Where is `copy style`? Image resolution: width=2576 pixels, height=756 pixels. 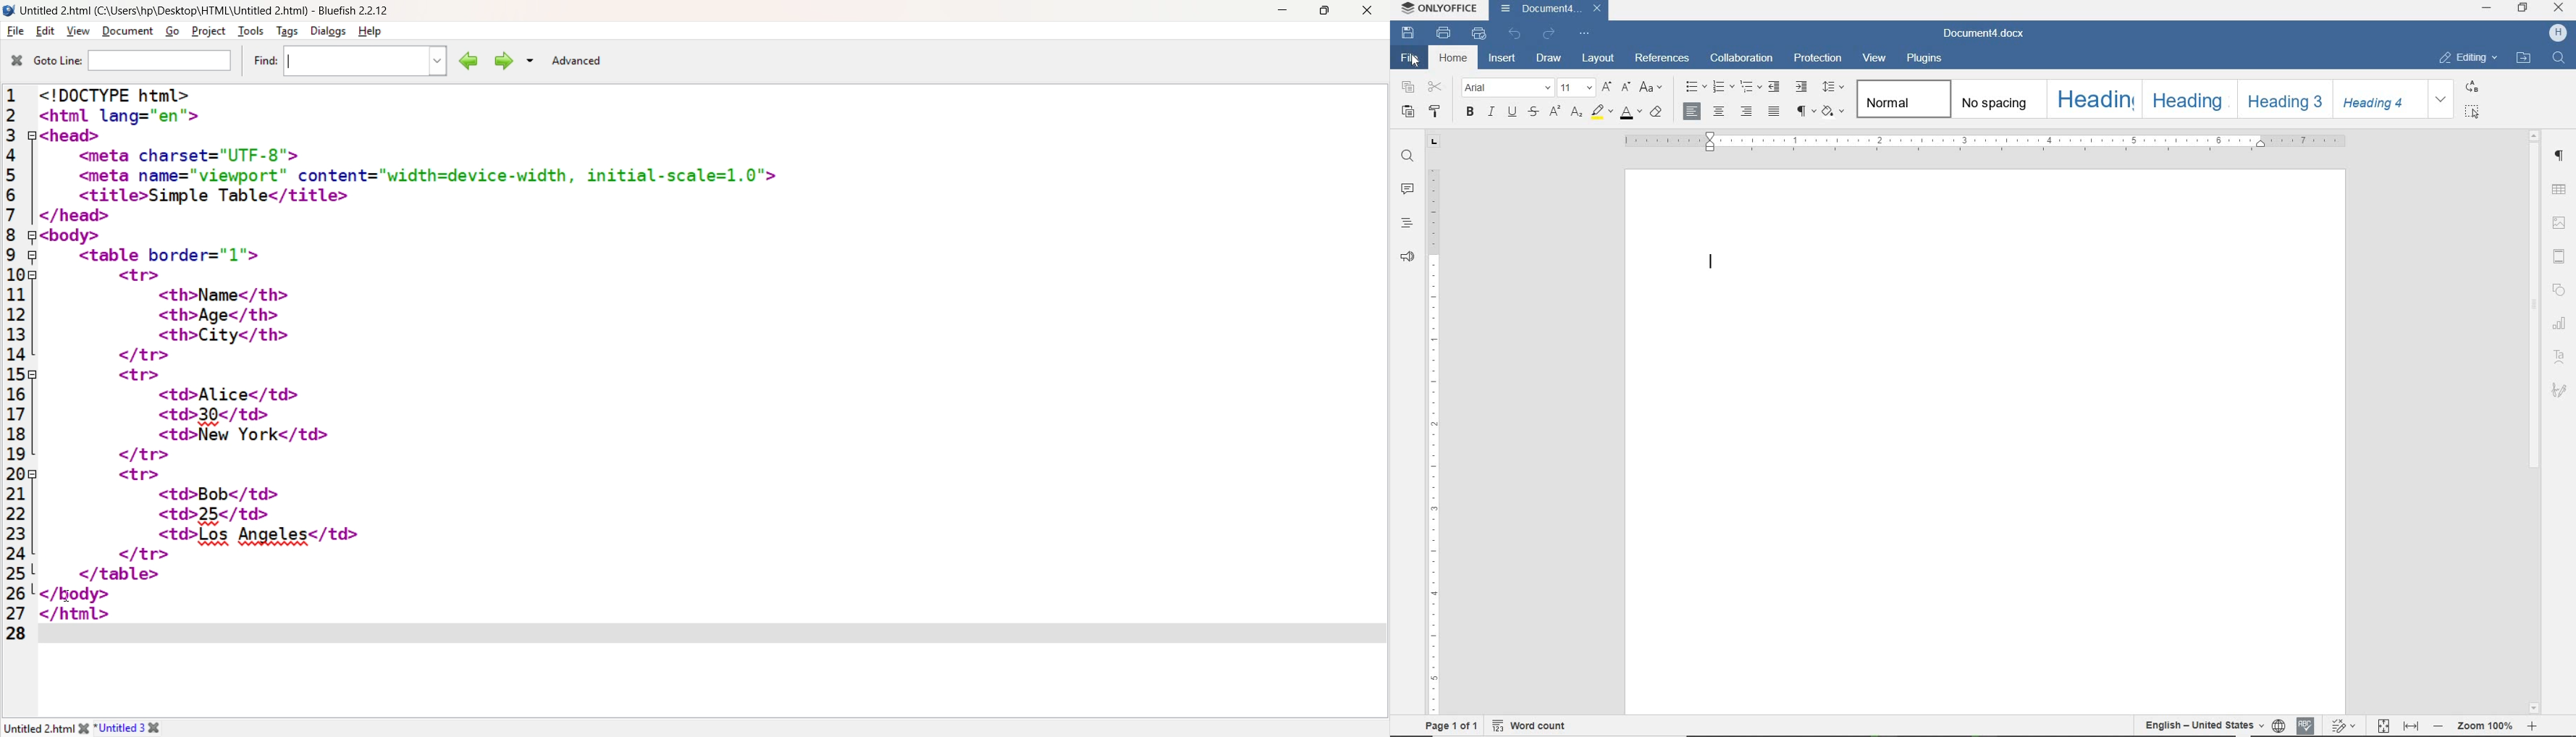 copy style is located at coordinates (1437, 113).